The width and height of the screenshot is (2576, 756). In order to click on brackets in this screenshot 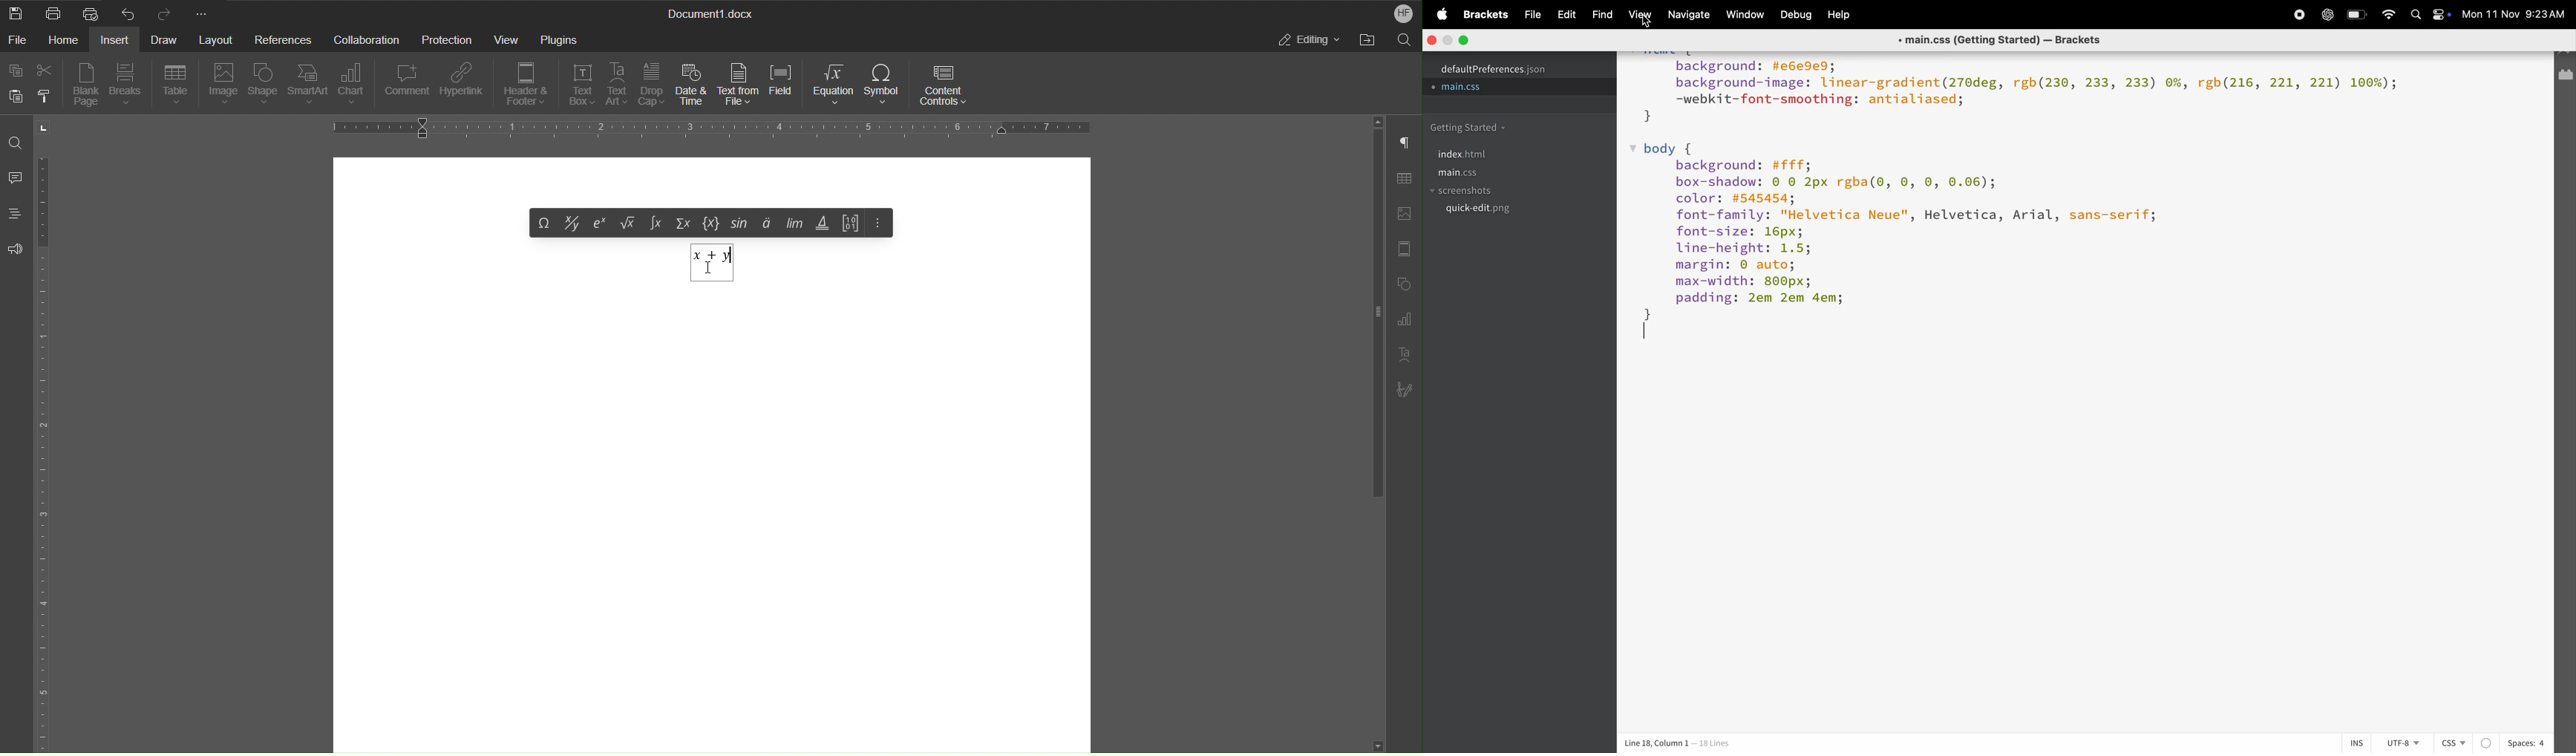, I will do `click(1484, 16)`.